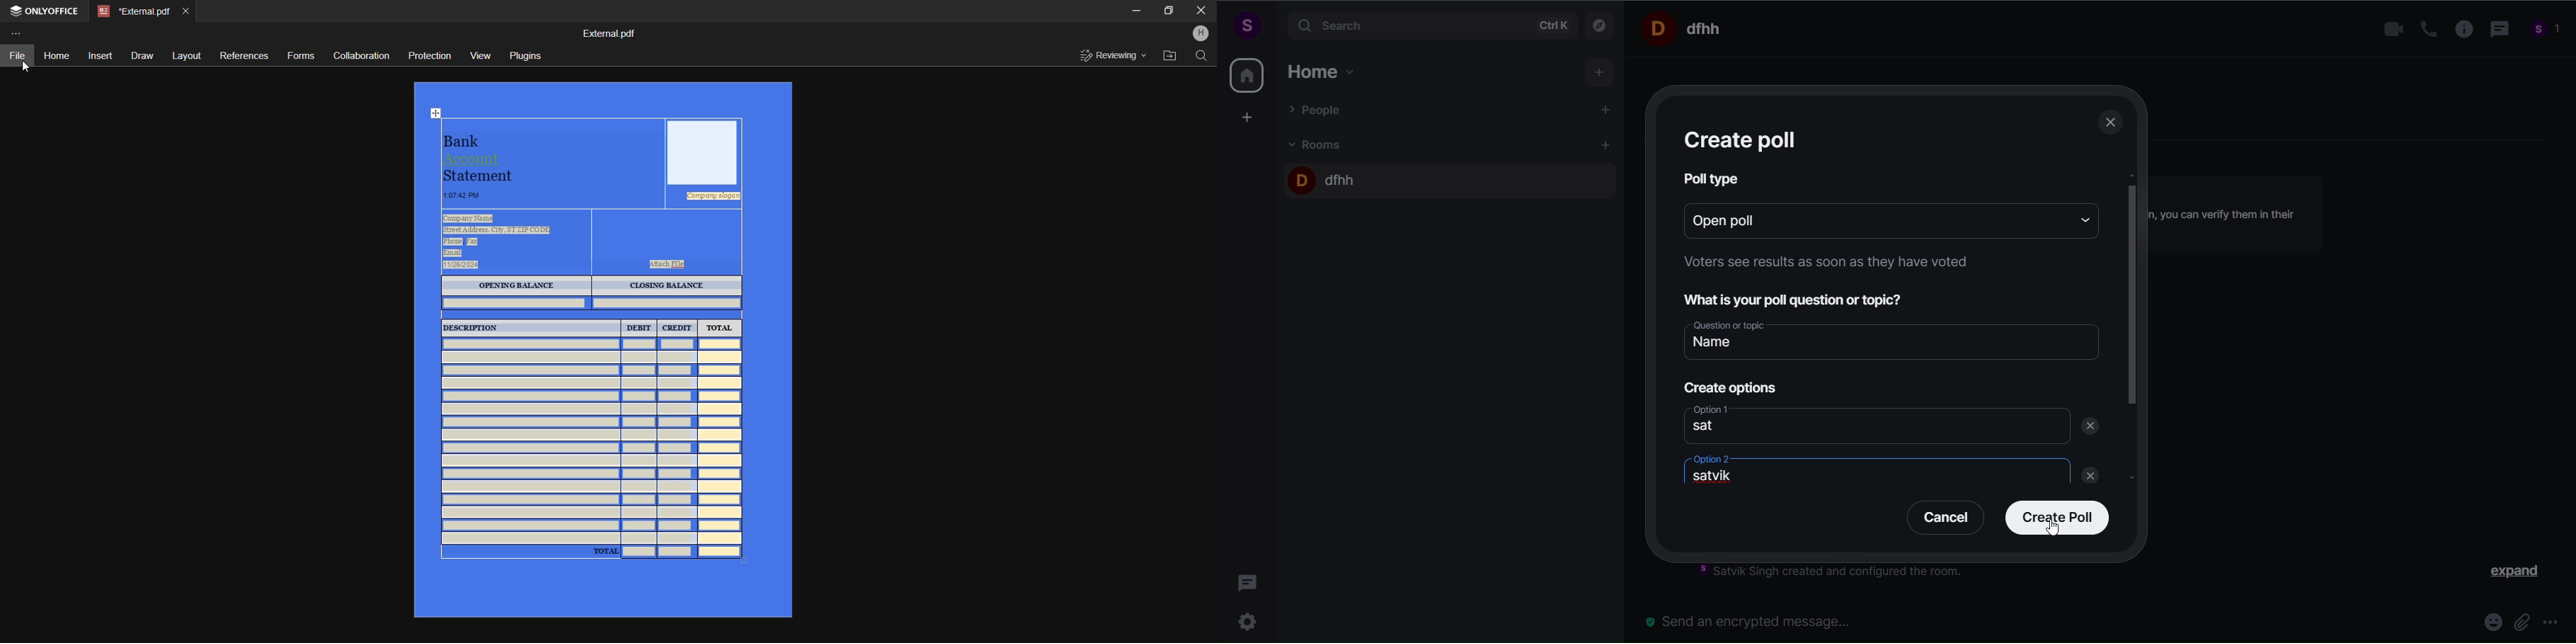 The image size is (2576, 644). Describe the element at coordinates (2080, 227) in the screenshot. I see `poll type dropdown` at that location.